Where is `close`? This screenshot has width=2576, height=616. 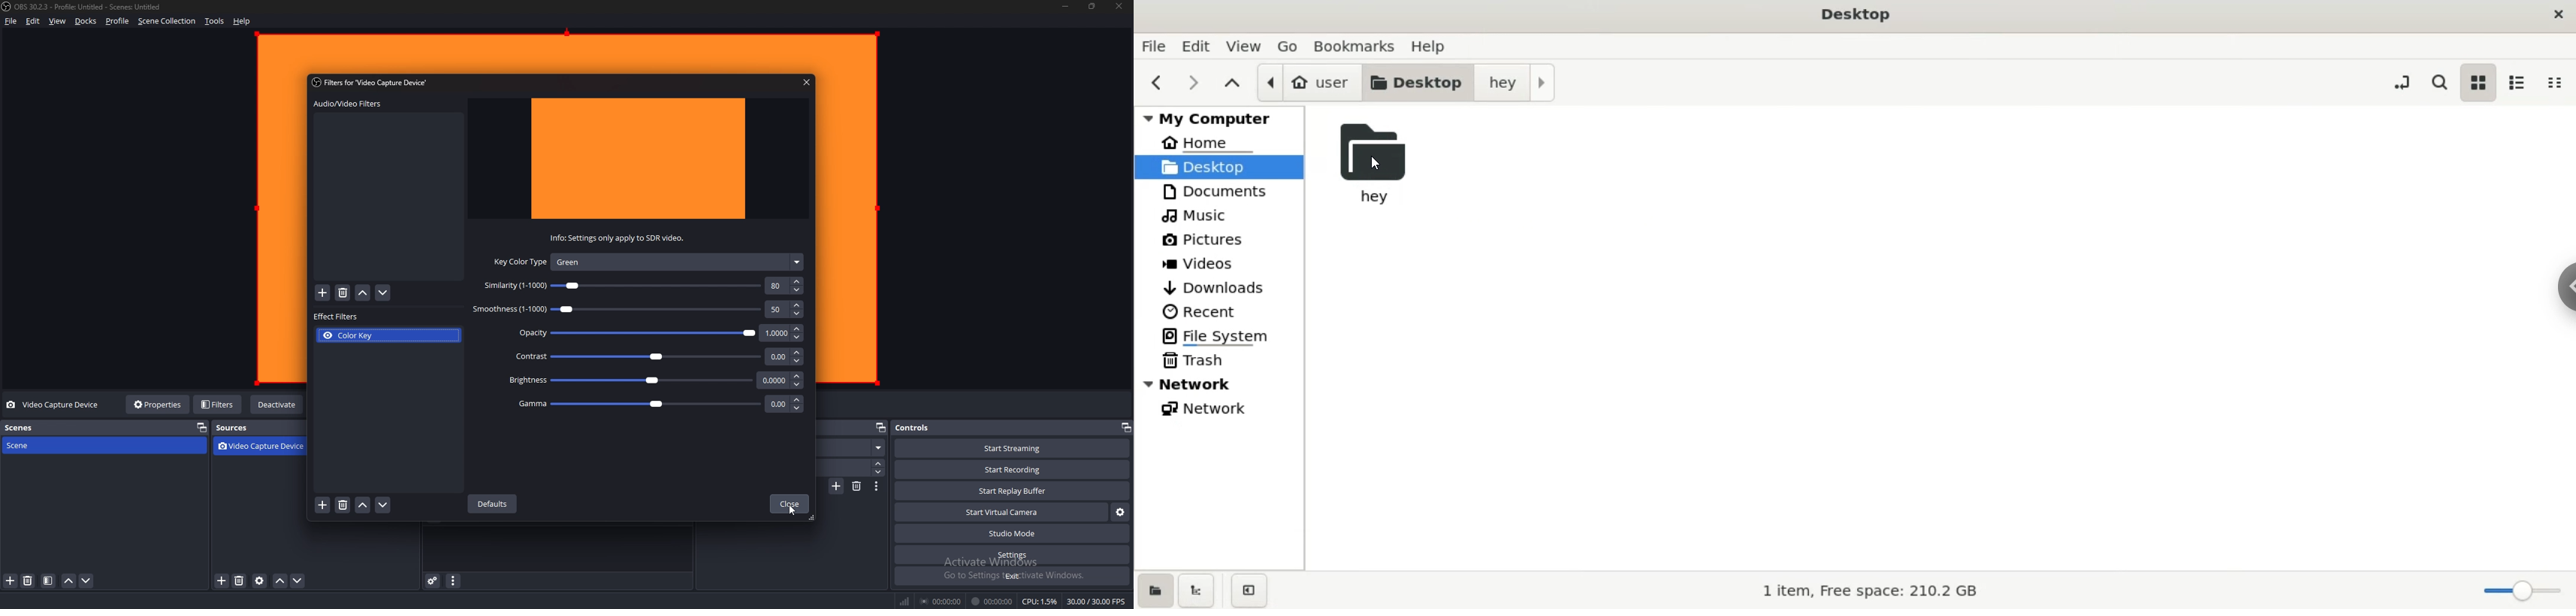 close is located at coordinates (808, 82).